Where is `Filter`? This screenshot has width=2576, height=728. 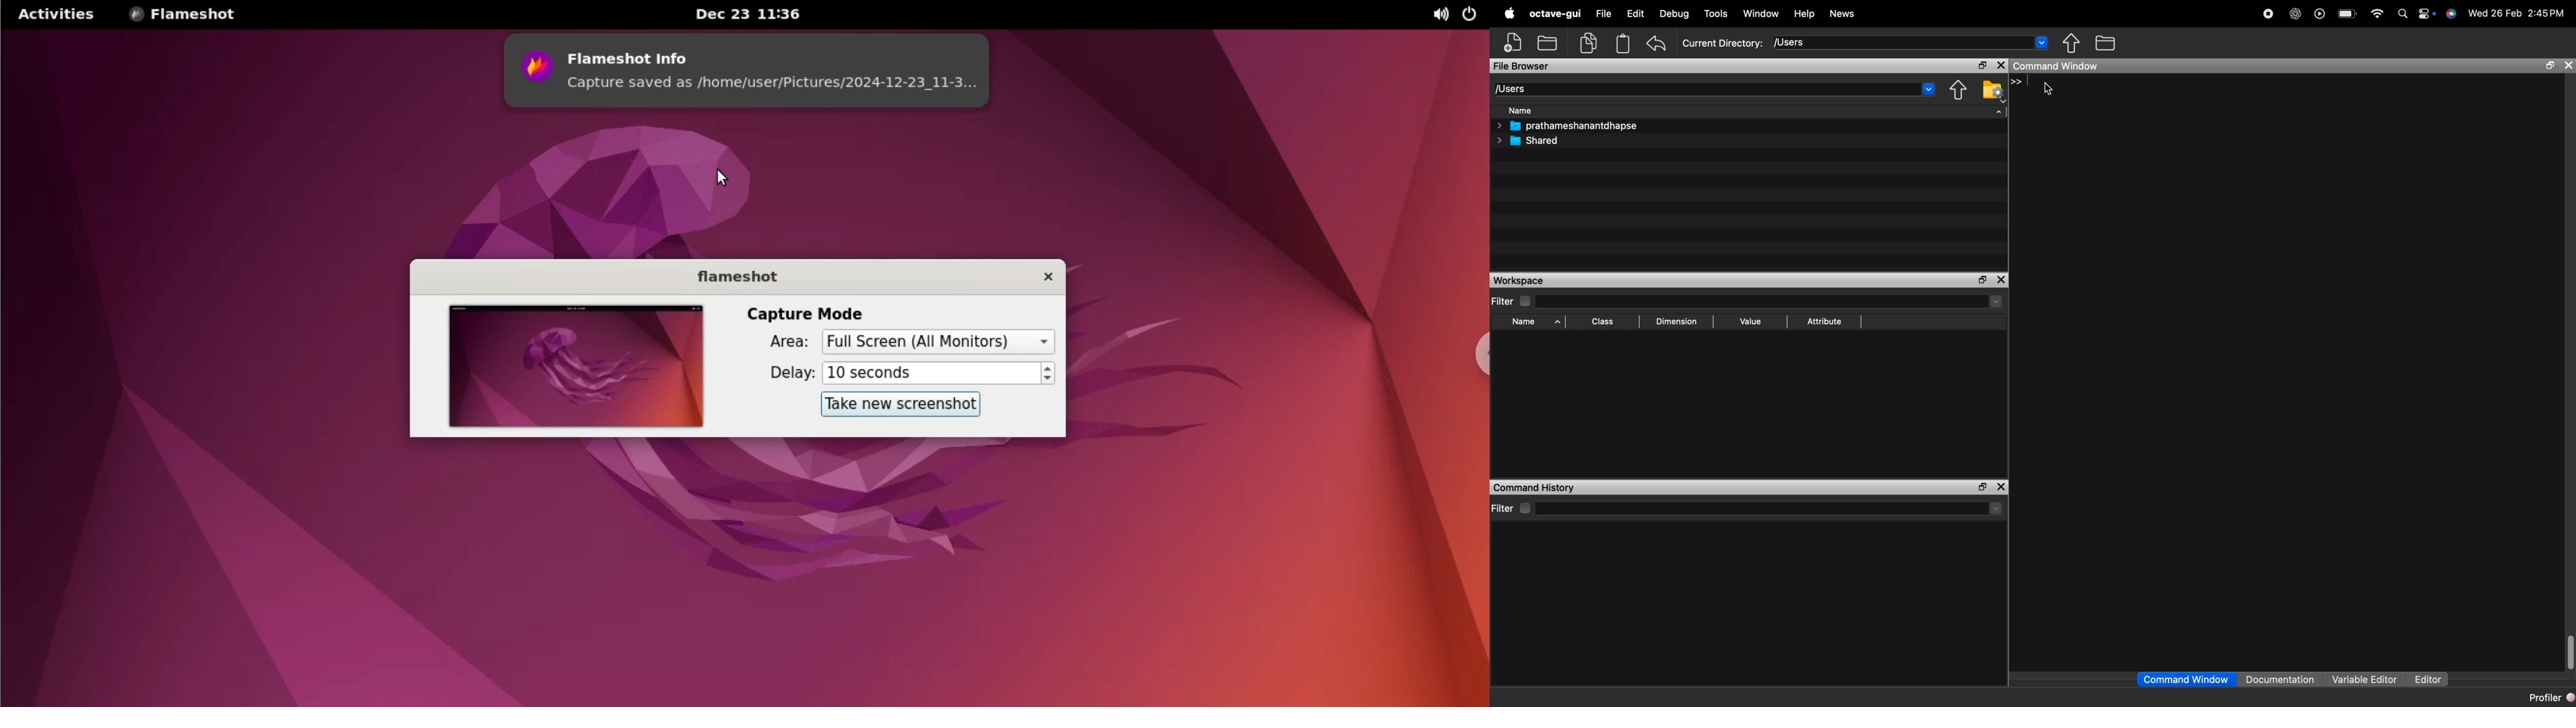
Filter is located at coordinates (1512, 505).